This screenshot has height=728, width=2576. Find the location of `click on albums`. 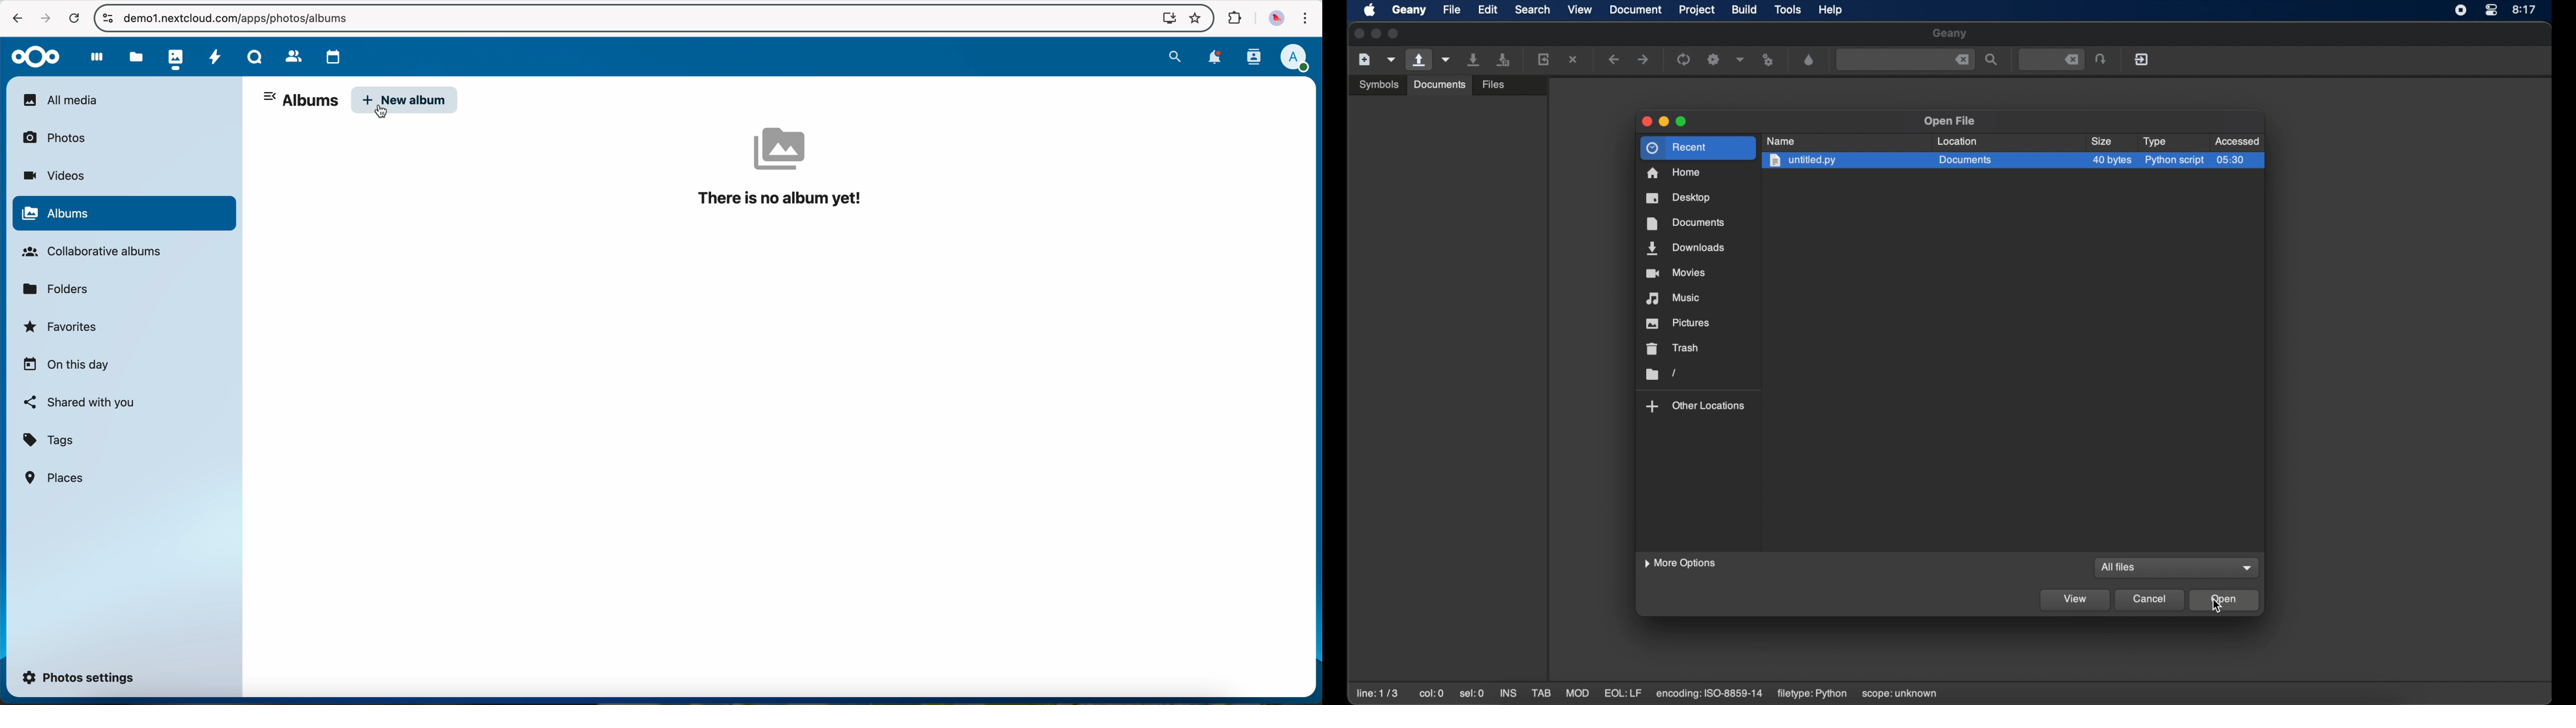

click on albums is located at coordinates (124, 214).